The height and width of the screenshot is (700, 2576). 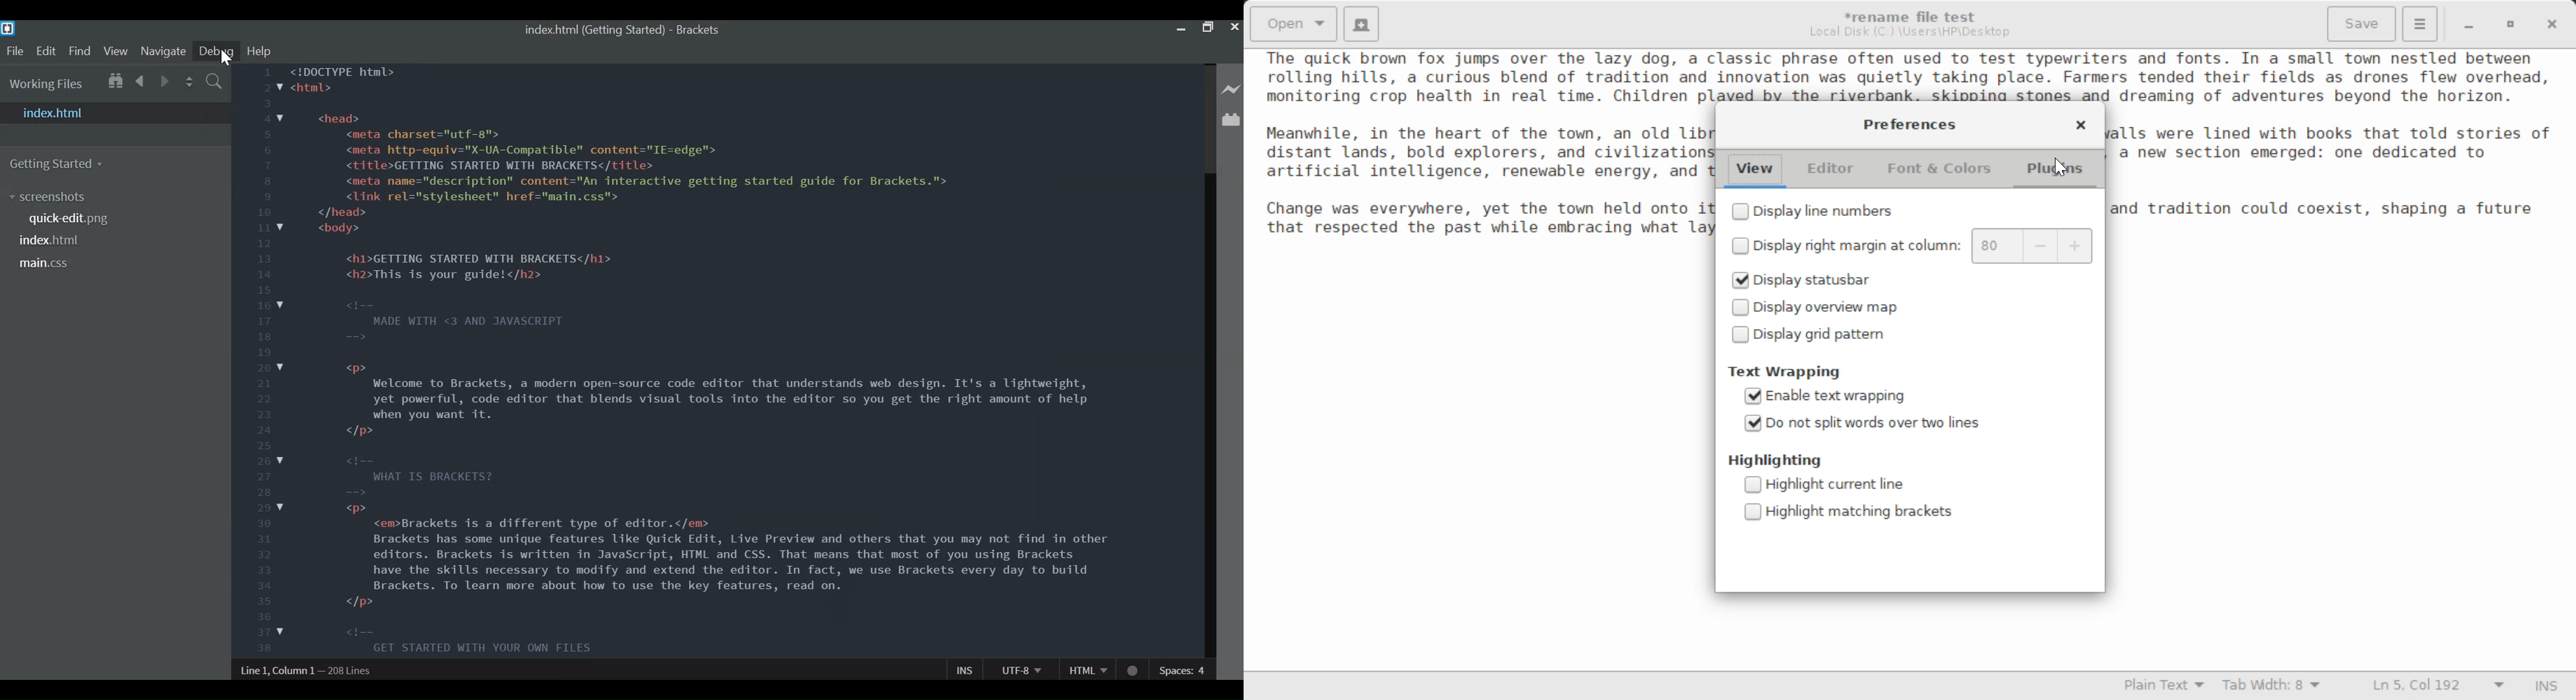 I want to click on Preferences Setting Window Heading, so click(x=1909, y=124).